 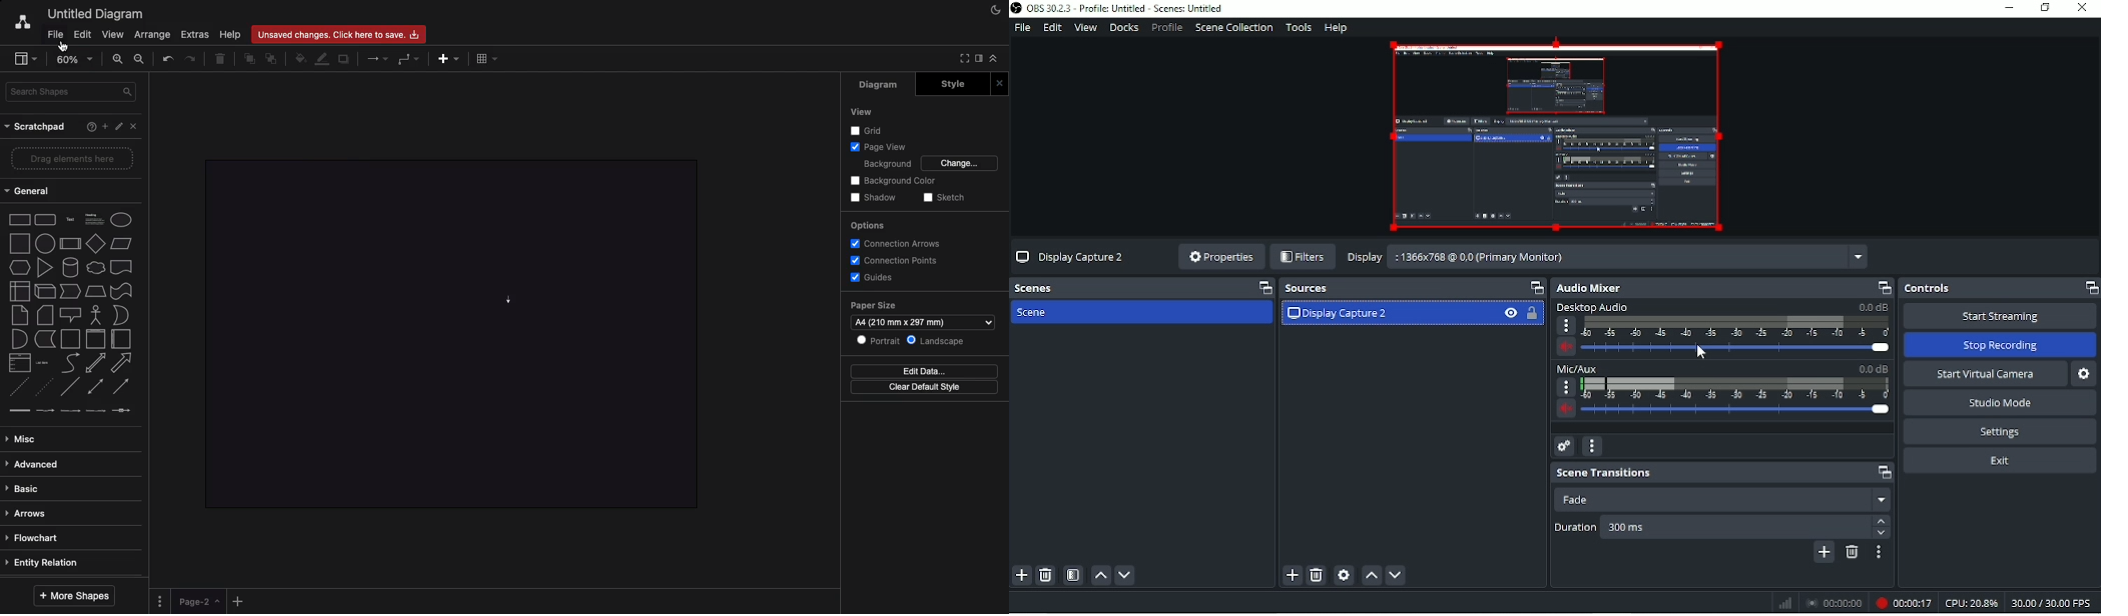 I want to click on Scenes, so click(x=1142, y=288).